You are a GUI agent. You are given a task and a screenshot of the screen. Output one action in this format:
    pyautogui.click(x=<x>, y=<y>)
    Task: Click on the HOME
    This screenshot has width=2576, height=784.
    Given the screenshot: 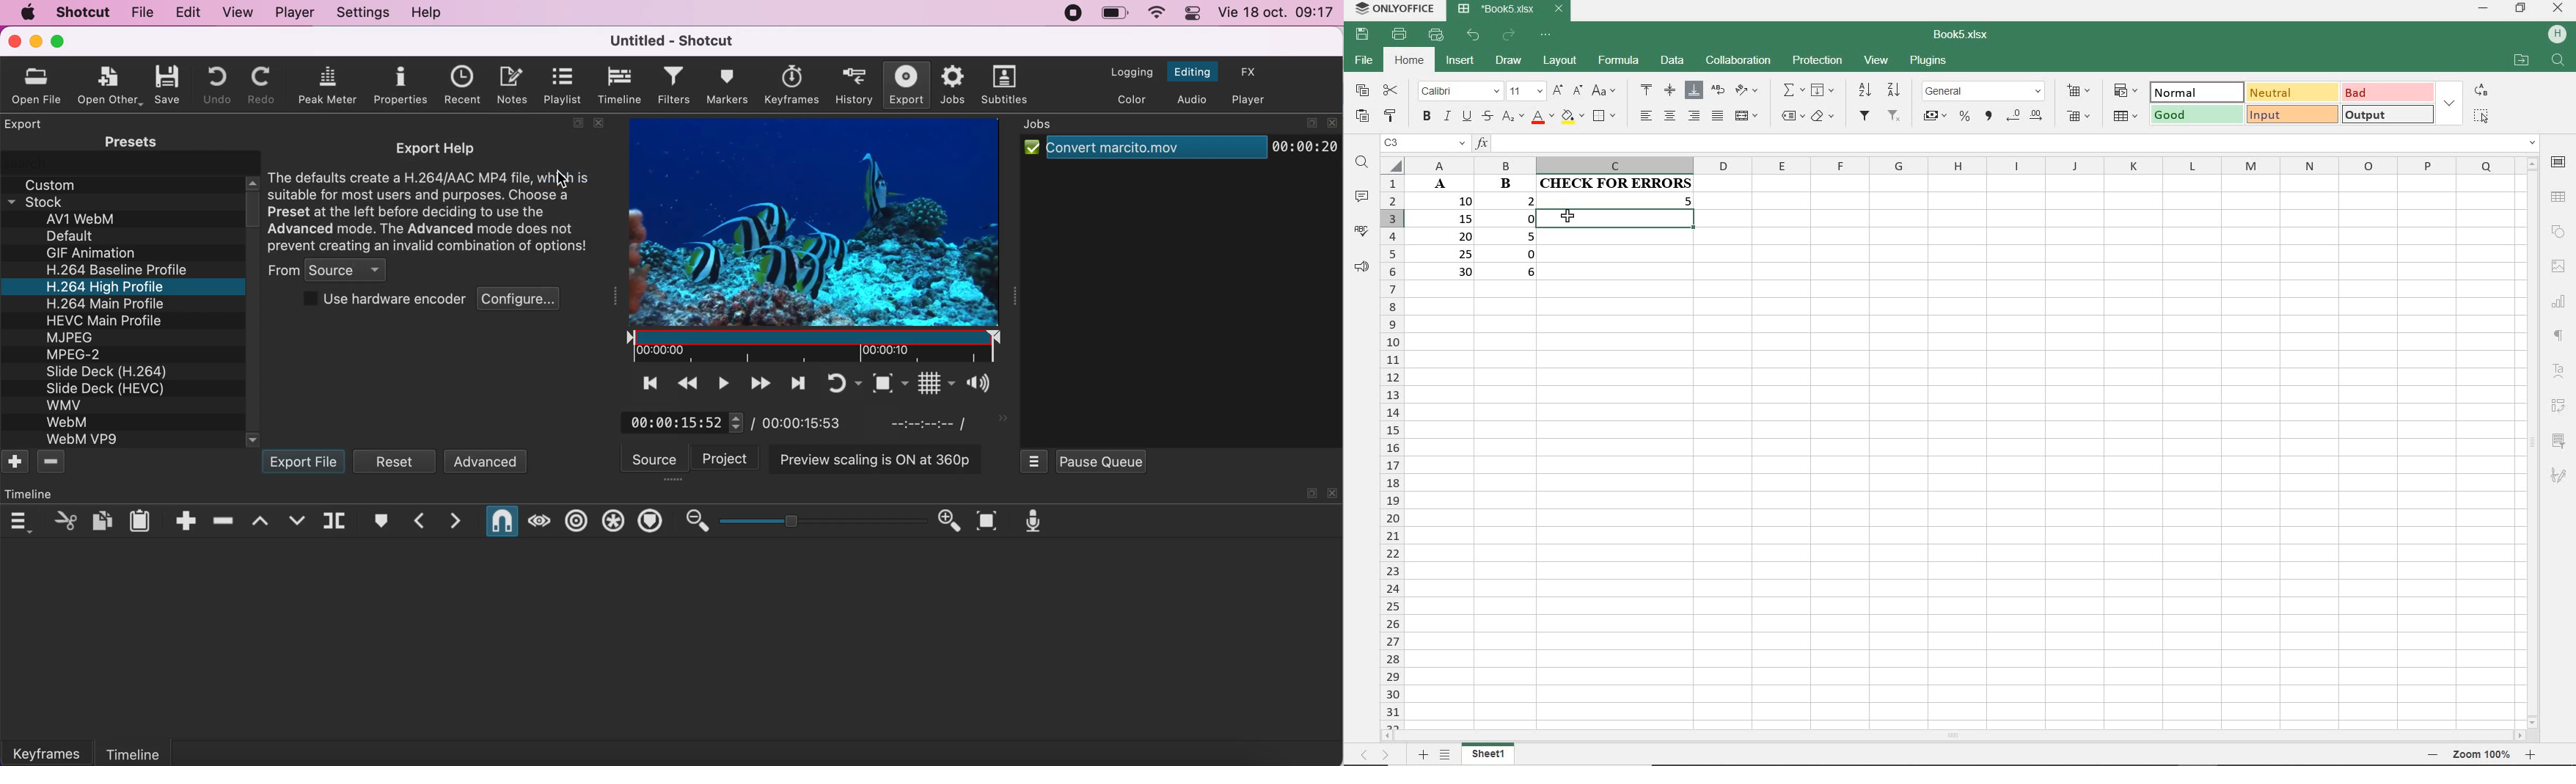 What is the action you would take?
    pyautogui.click(x=1409, y=62)
    